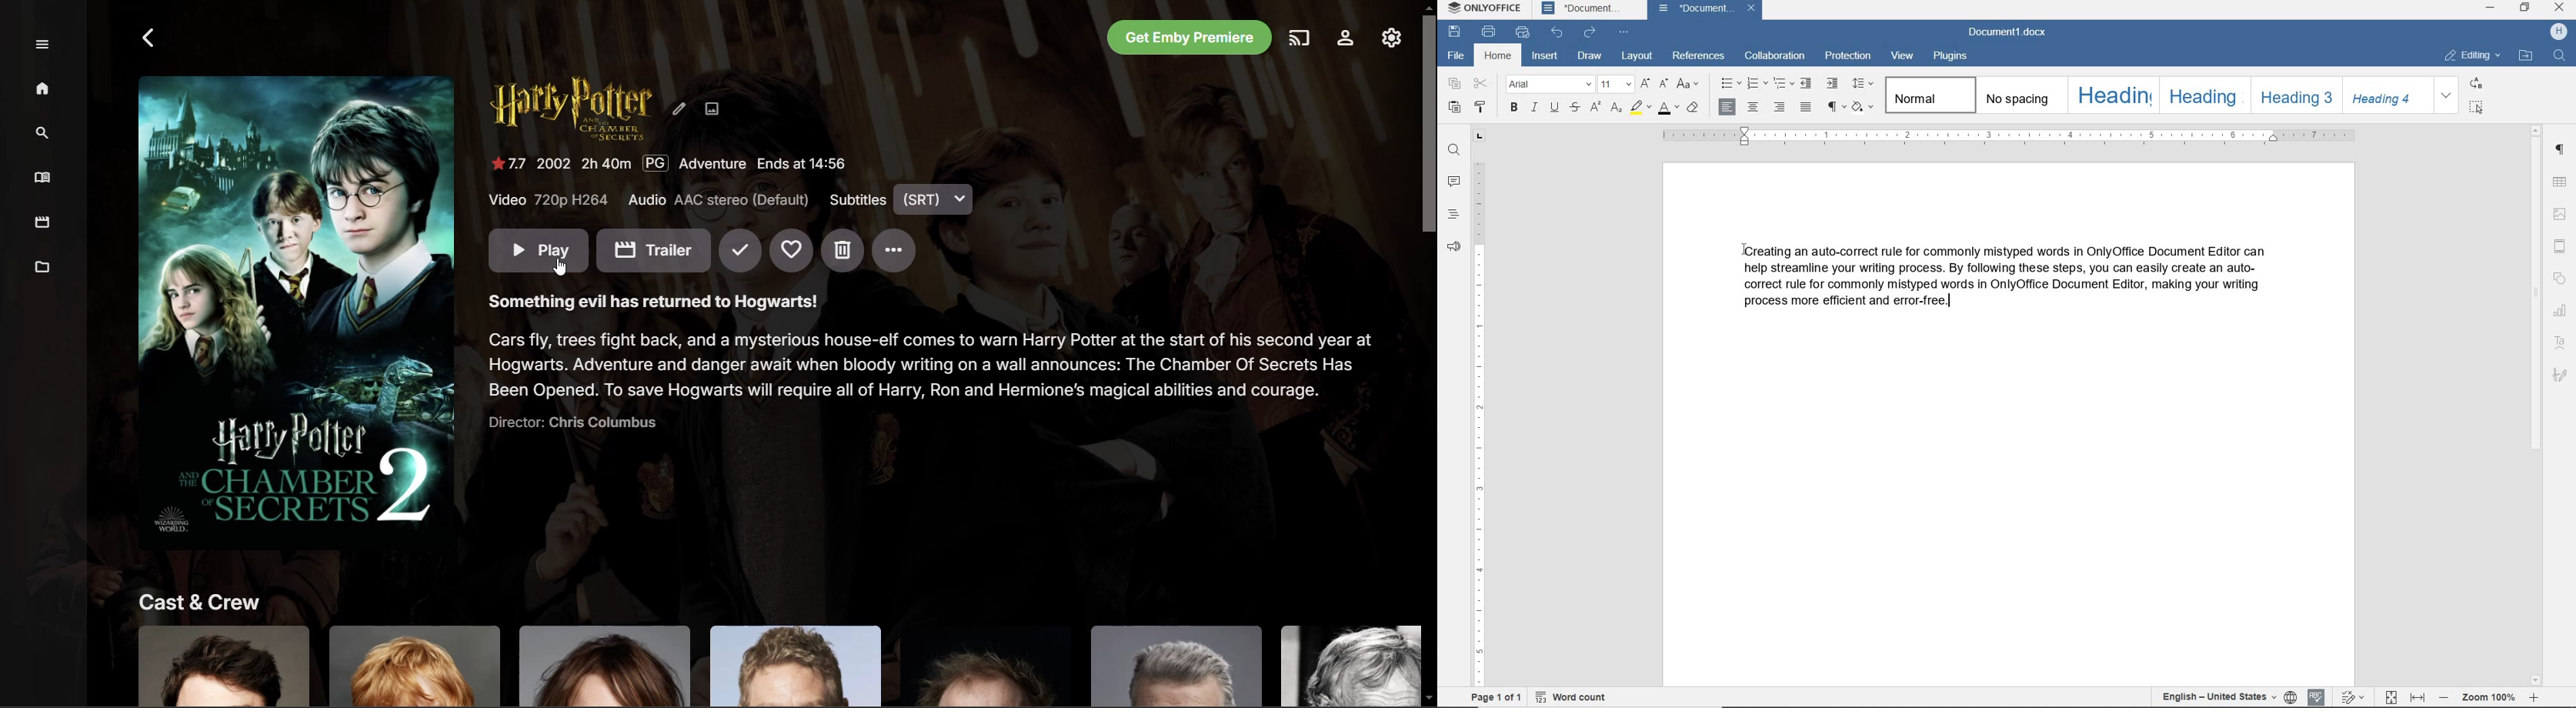 Image resolution: width=2576 pixels, height=728 pixels. I want to click on text art, so click(2562, 342).